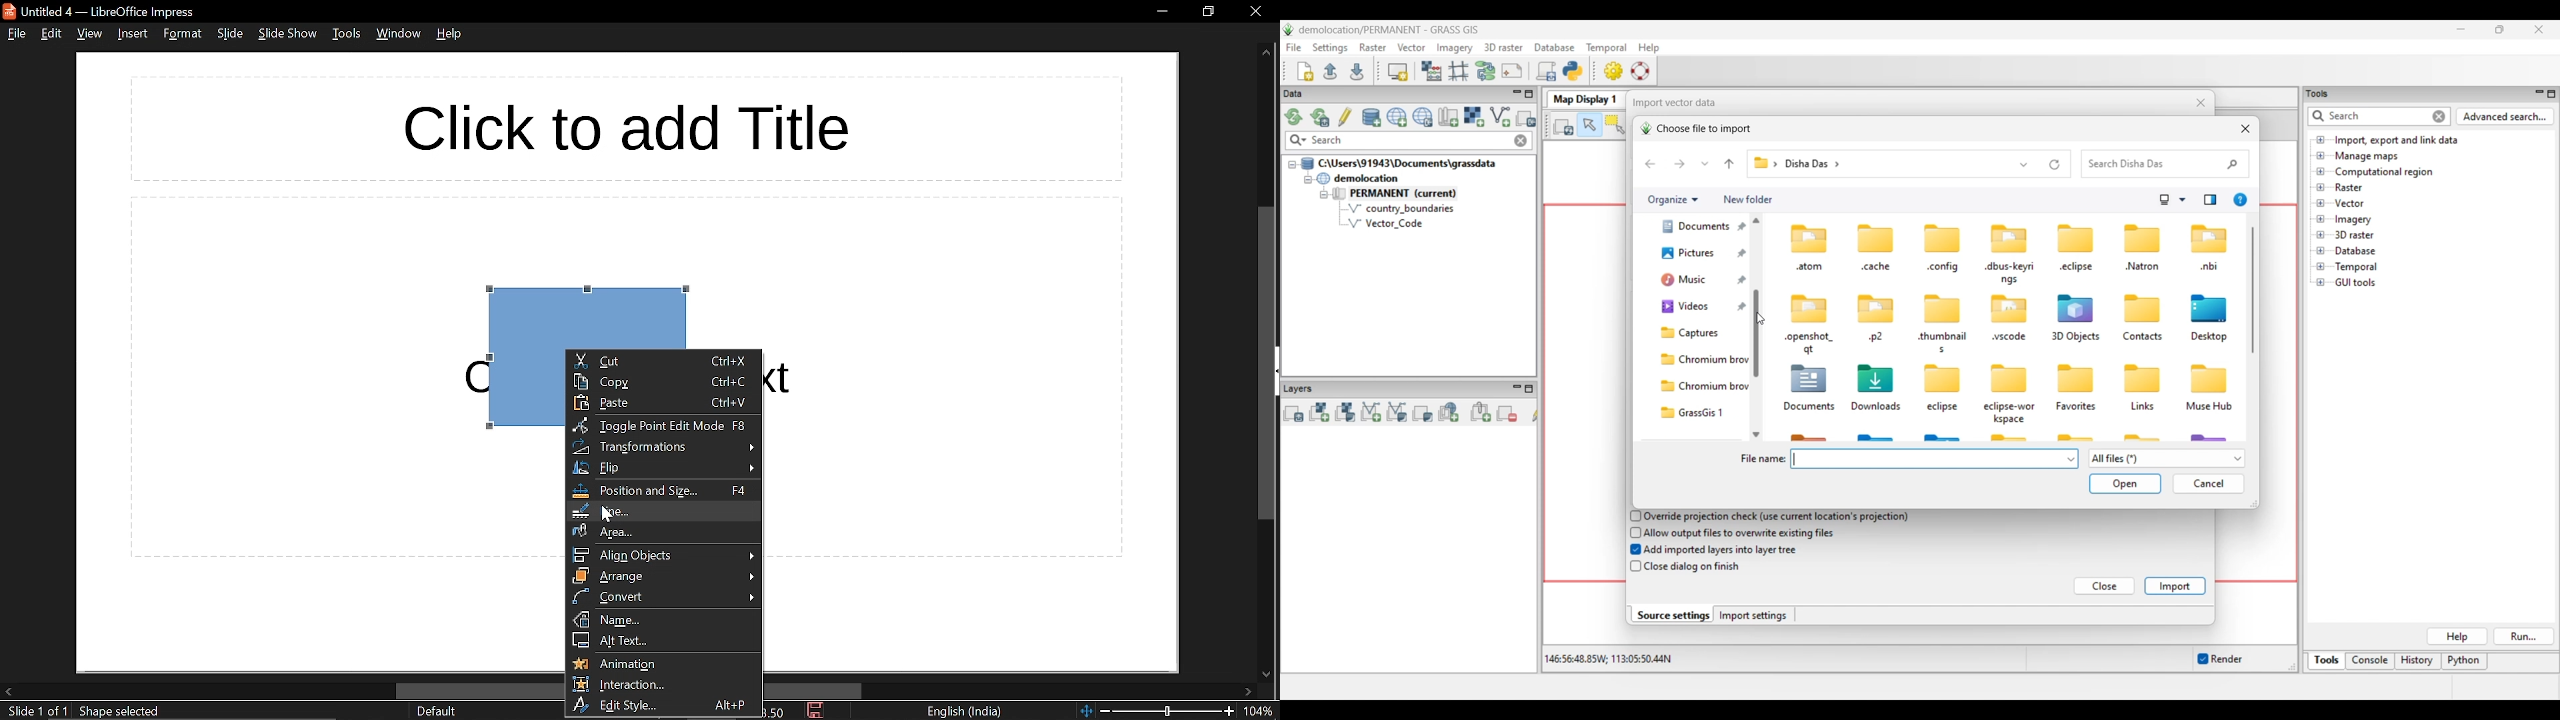 This screenshot has width=2576, height=728. Describe the element at coordinates (1158, 10) in the screenshot. I see `minimize` at that location.